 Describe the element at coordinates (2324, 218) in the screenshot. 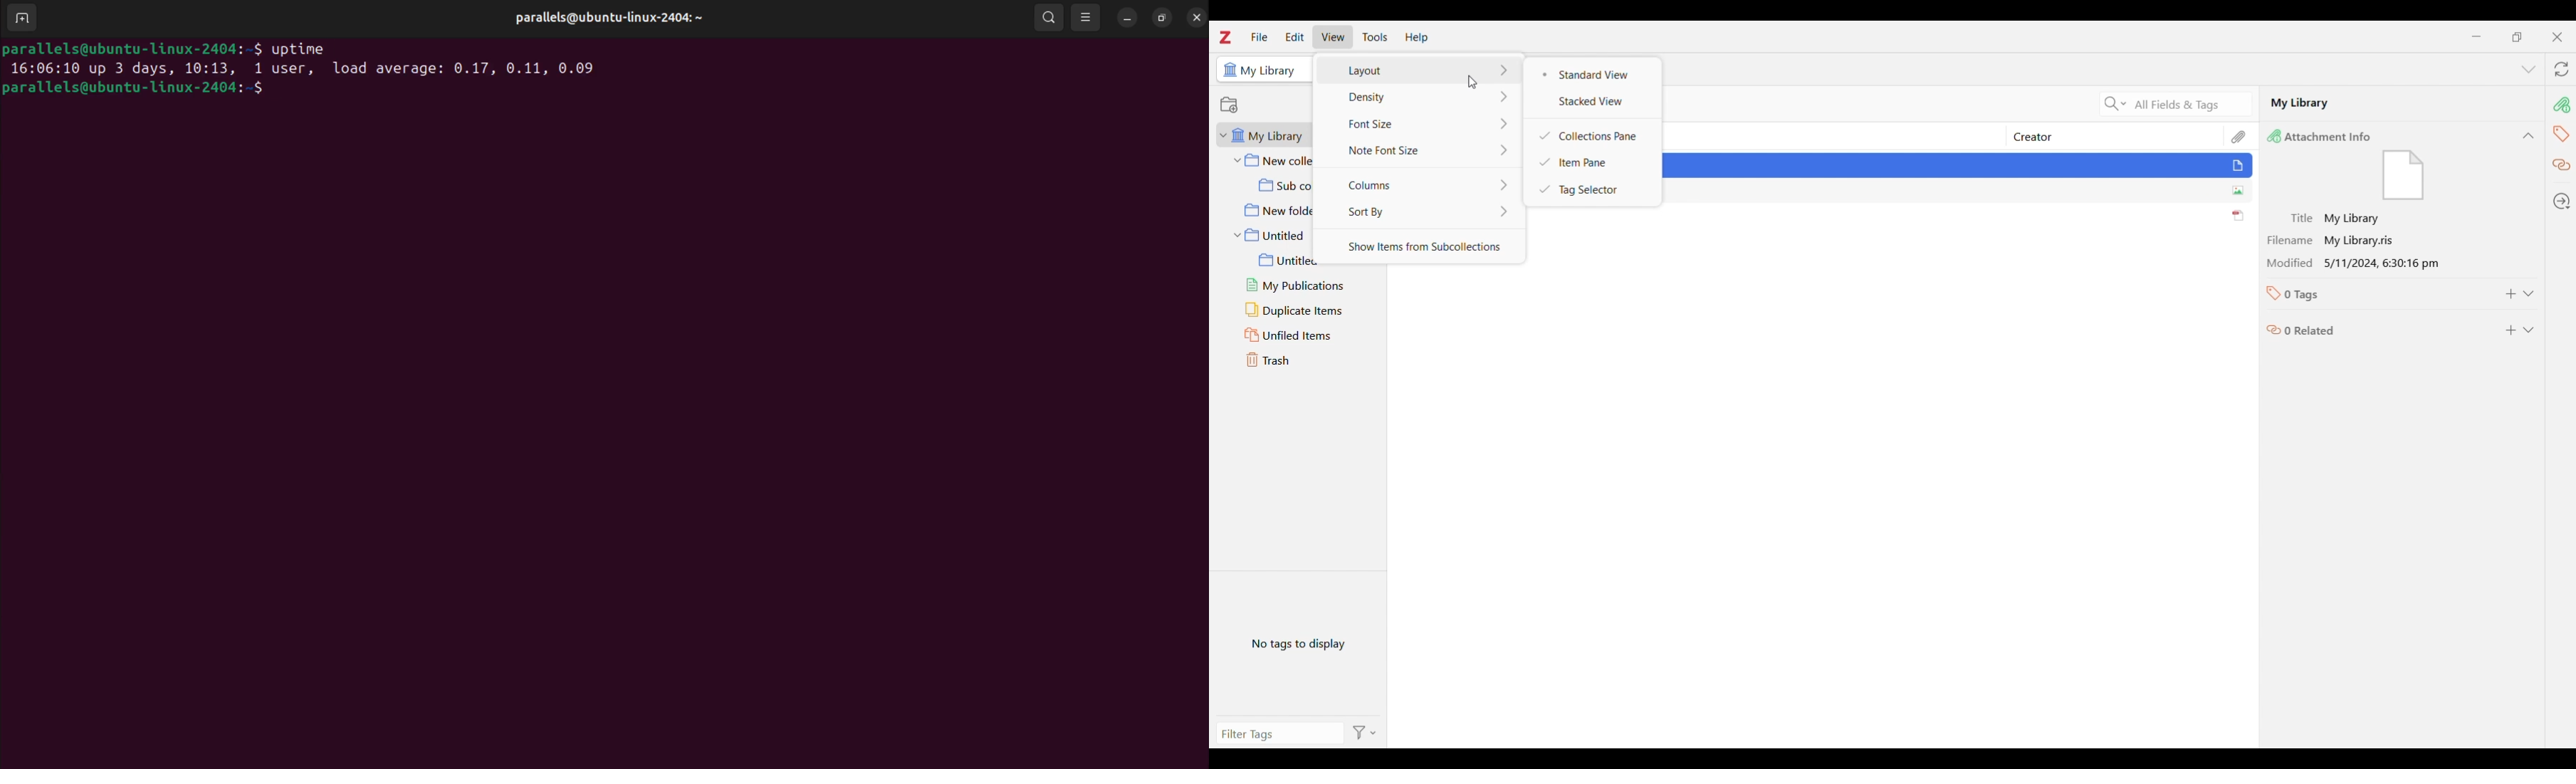

I see `Title of selected file` at that location.